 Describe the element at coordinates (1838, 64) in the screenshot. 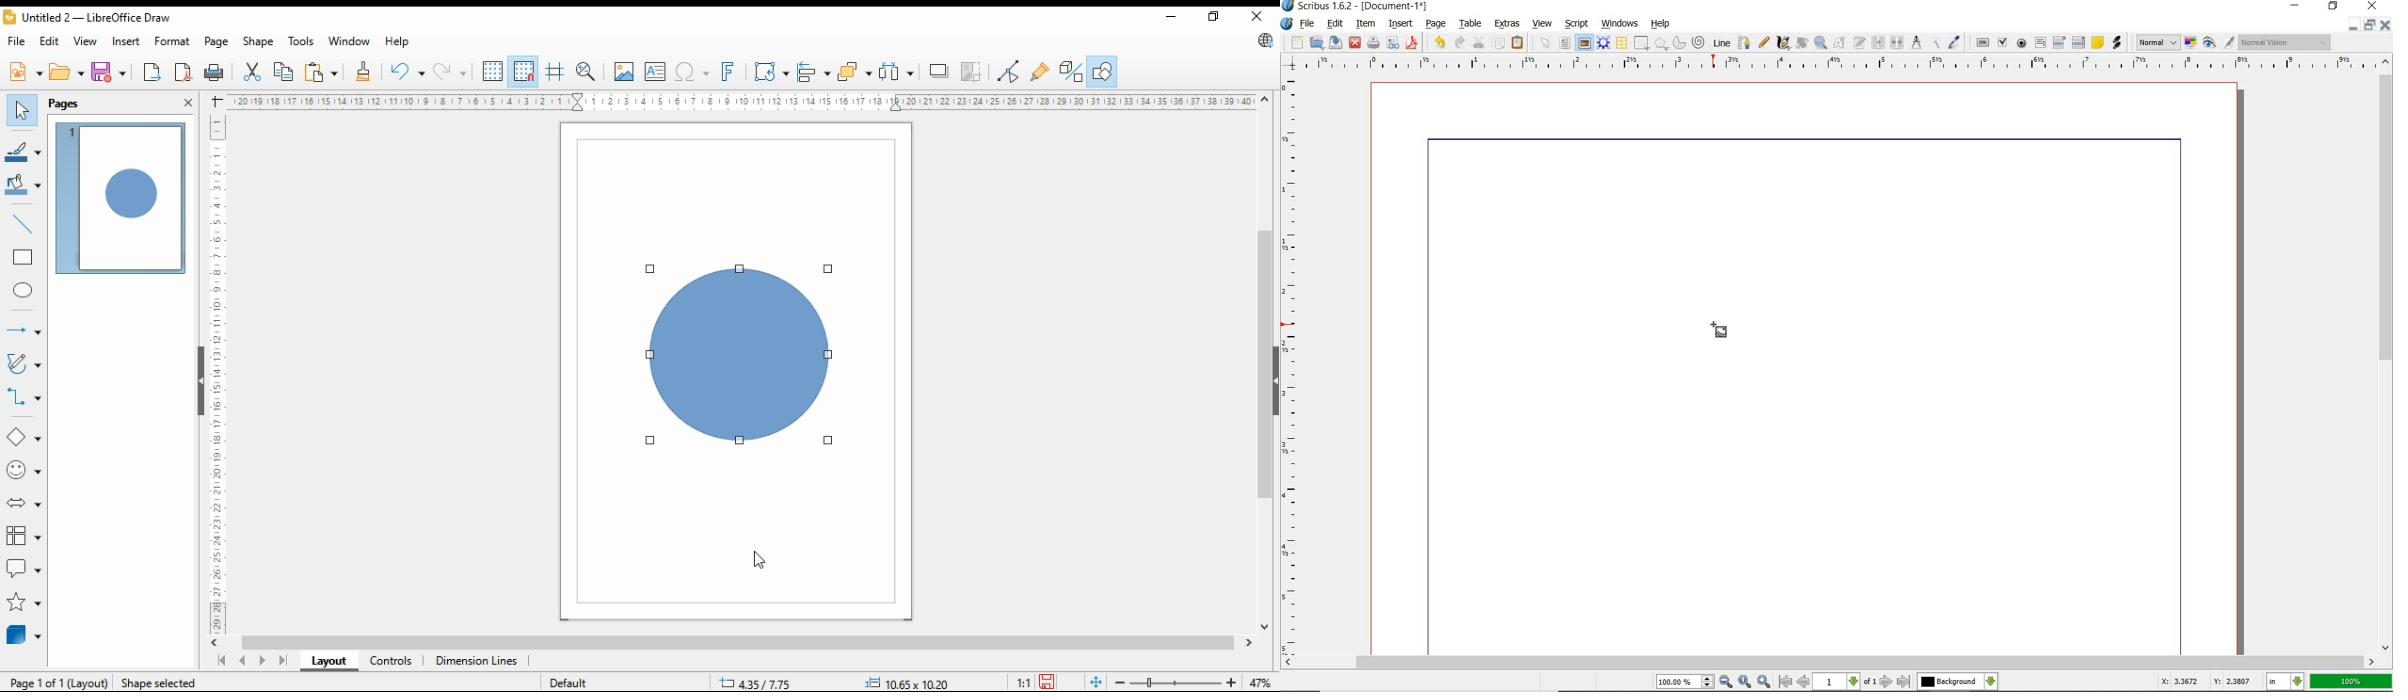

I see `Horizontal Margin` at that location.